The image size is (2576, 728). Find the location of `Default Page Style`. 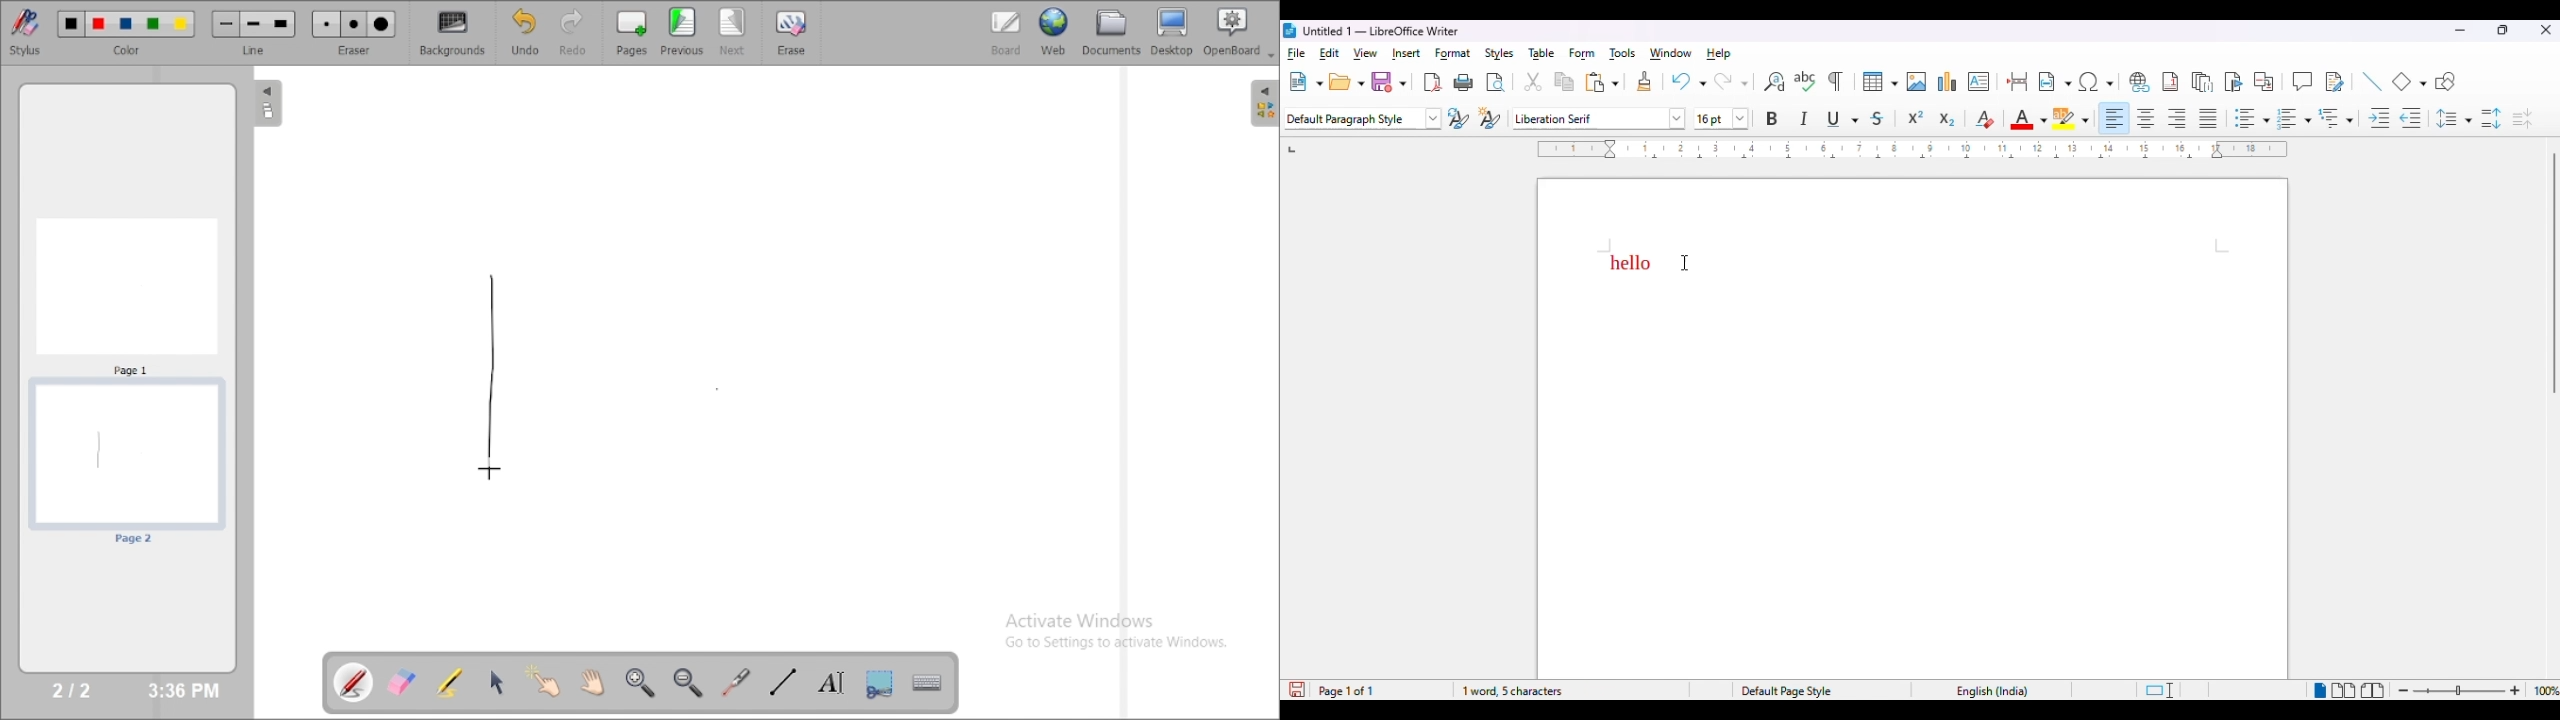

Default Page Style is located at coordinates (1790, 690).